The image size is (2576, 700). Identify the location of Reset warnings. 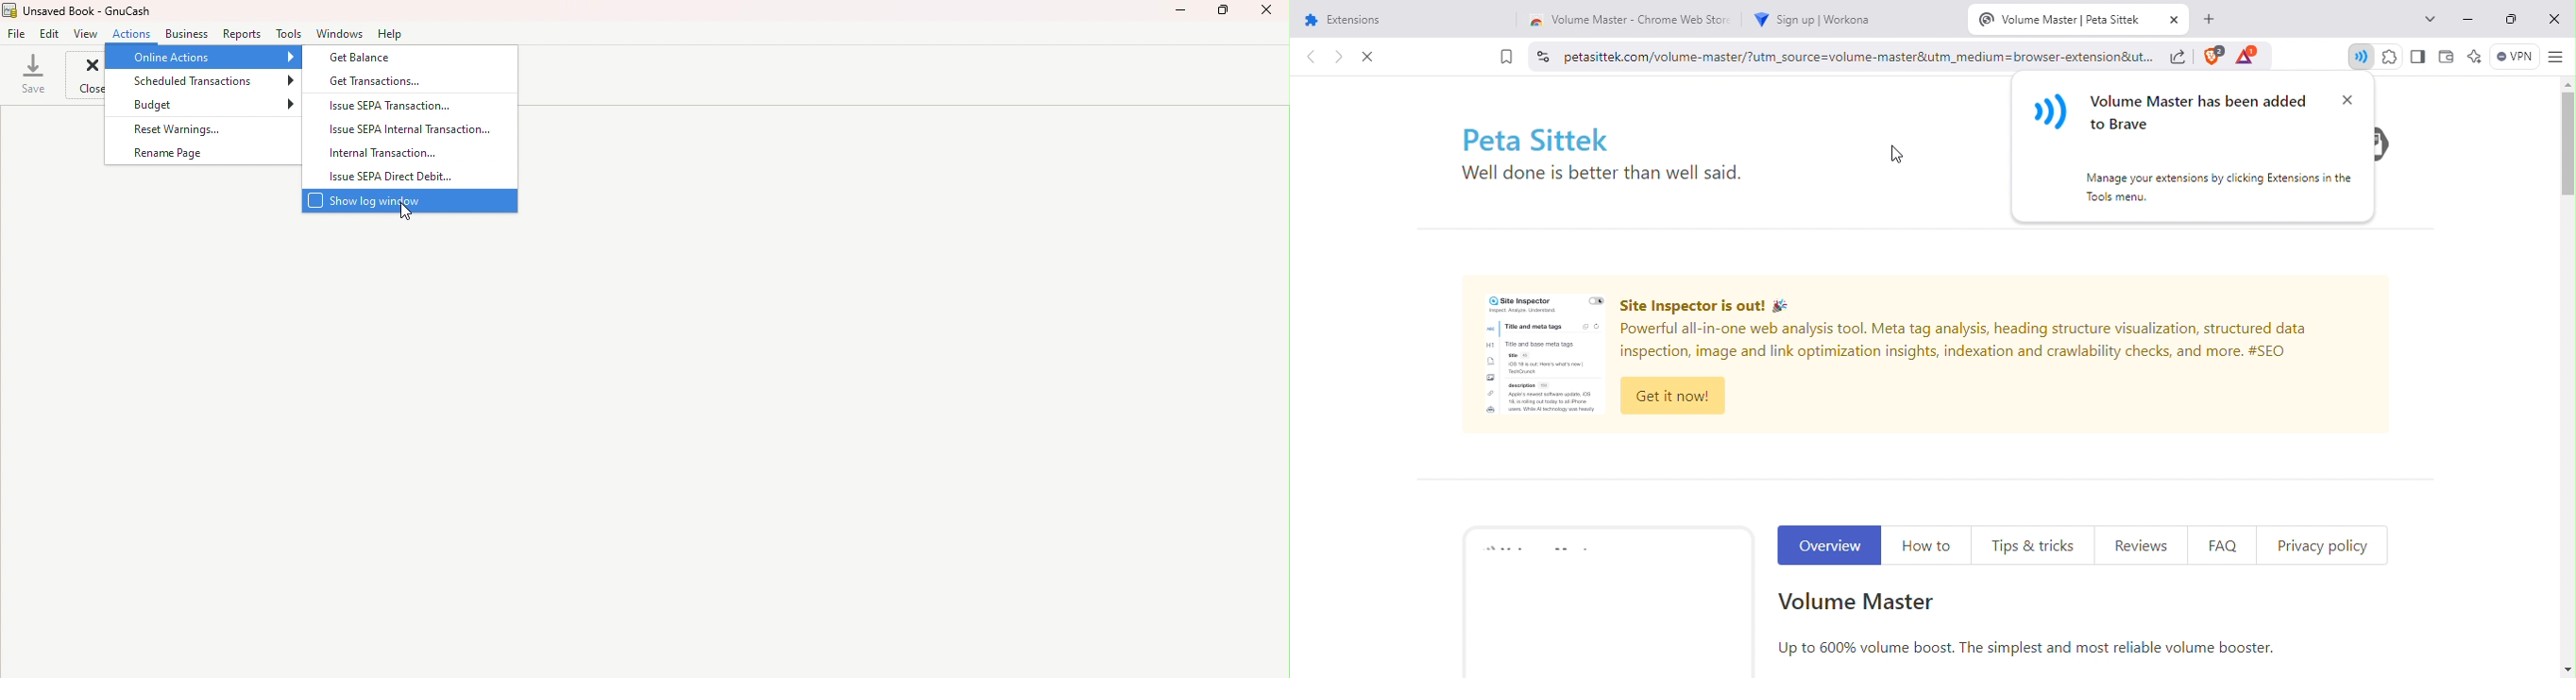
(191, 128).